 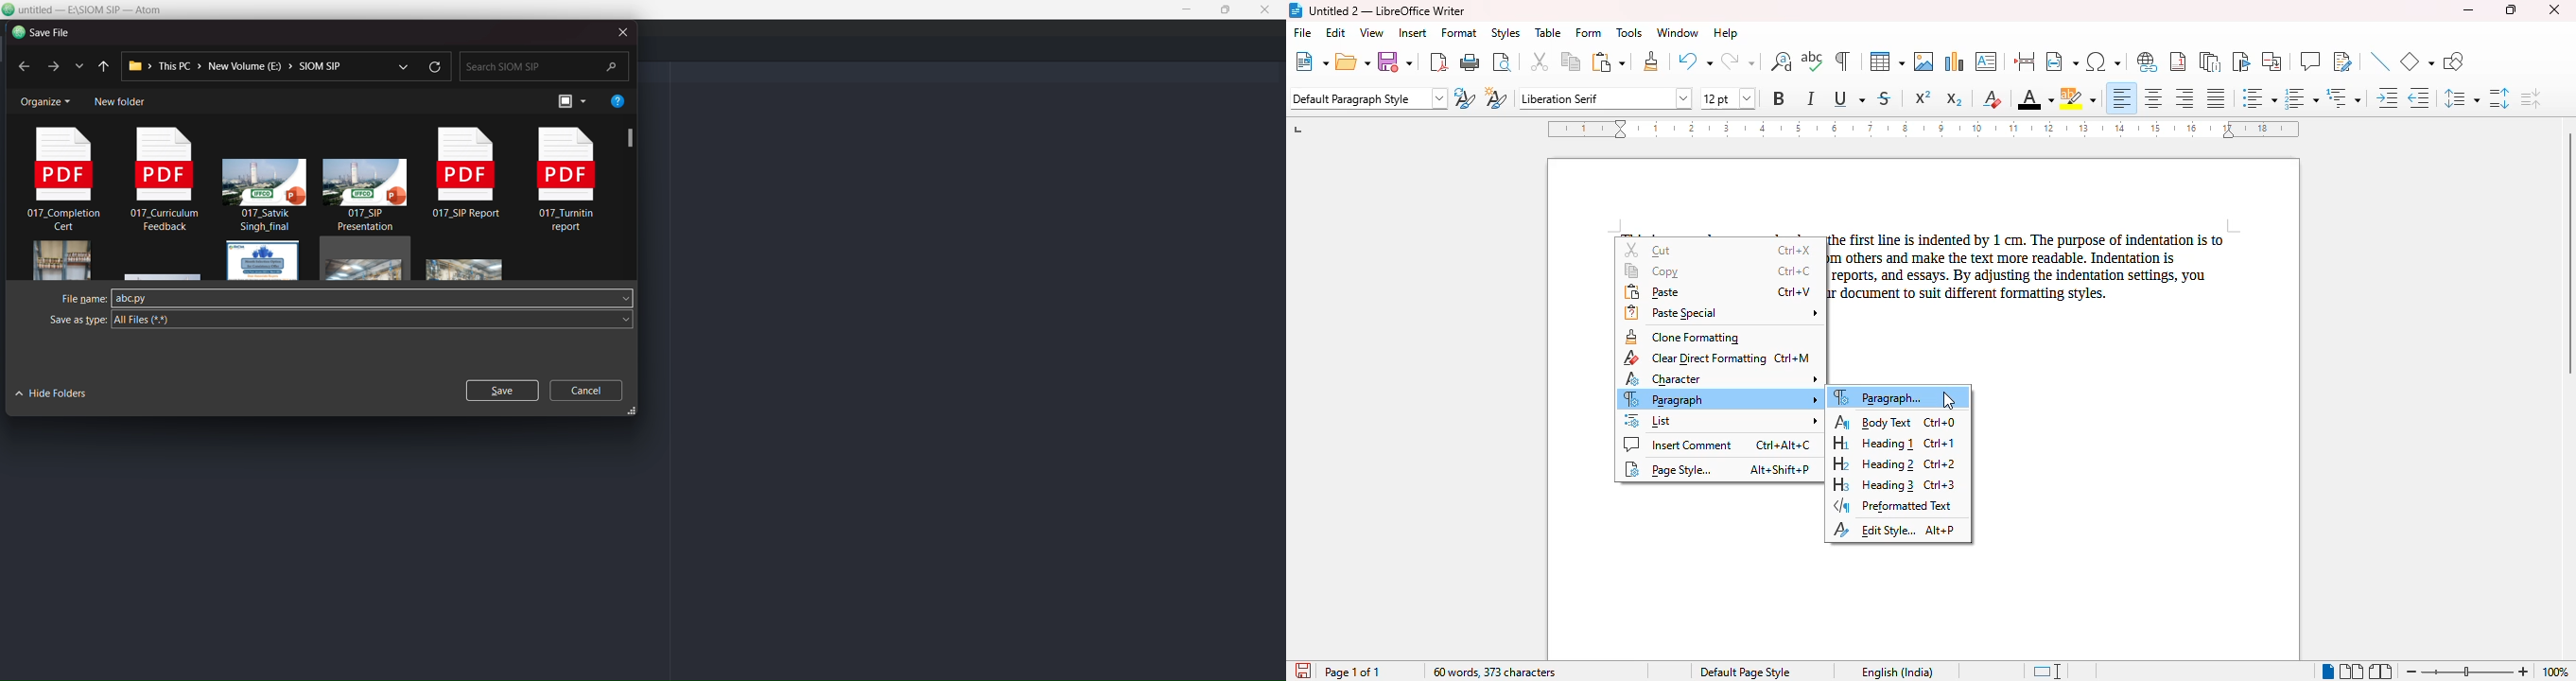 I want to click on maximize, so click(x=2512, y=9).